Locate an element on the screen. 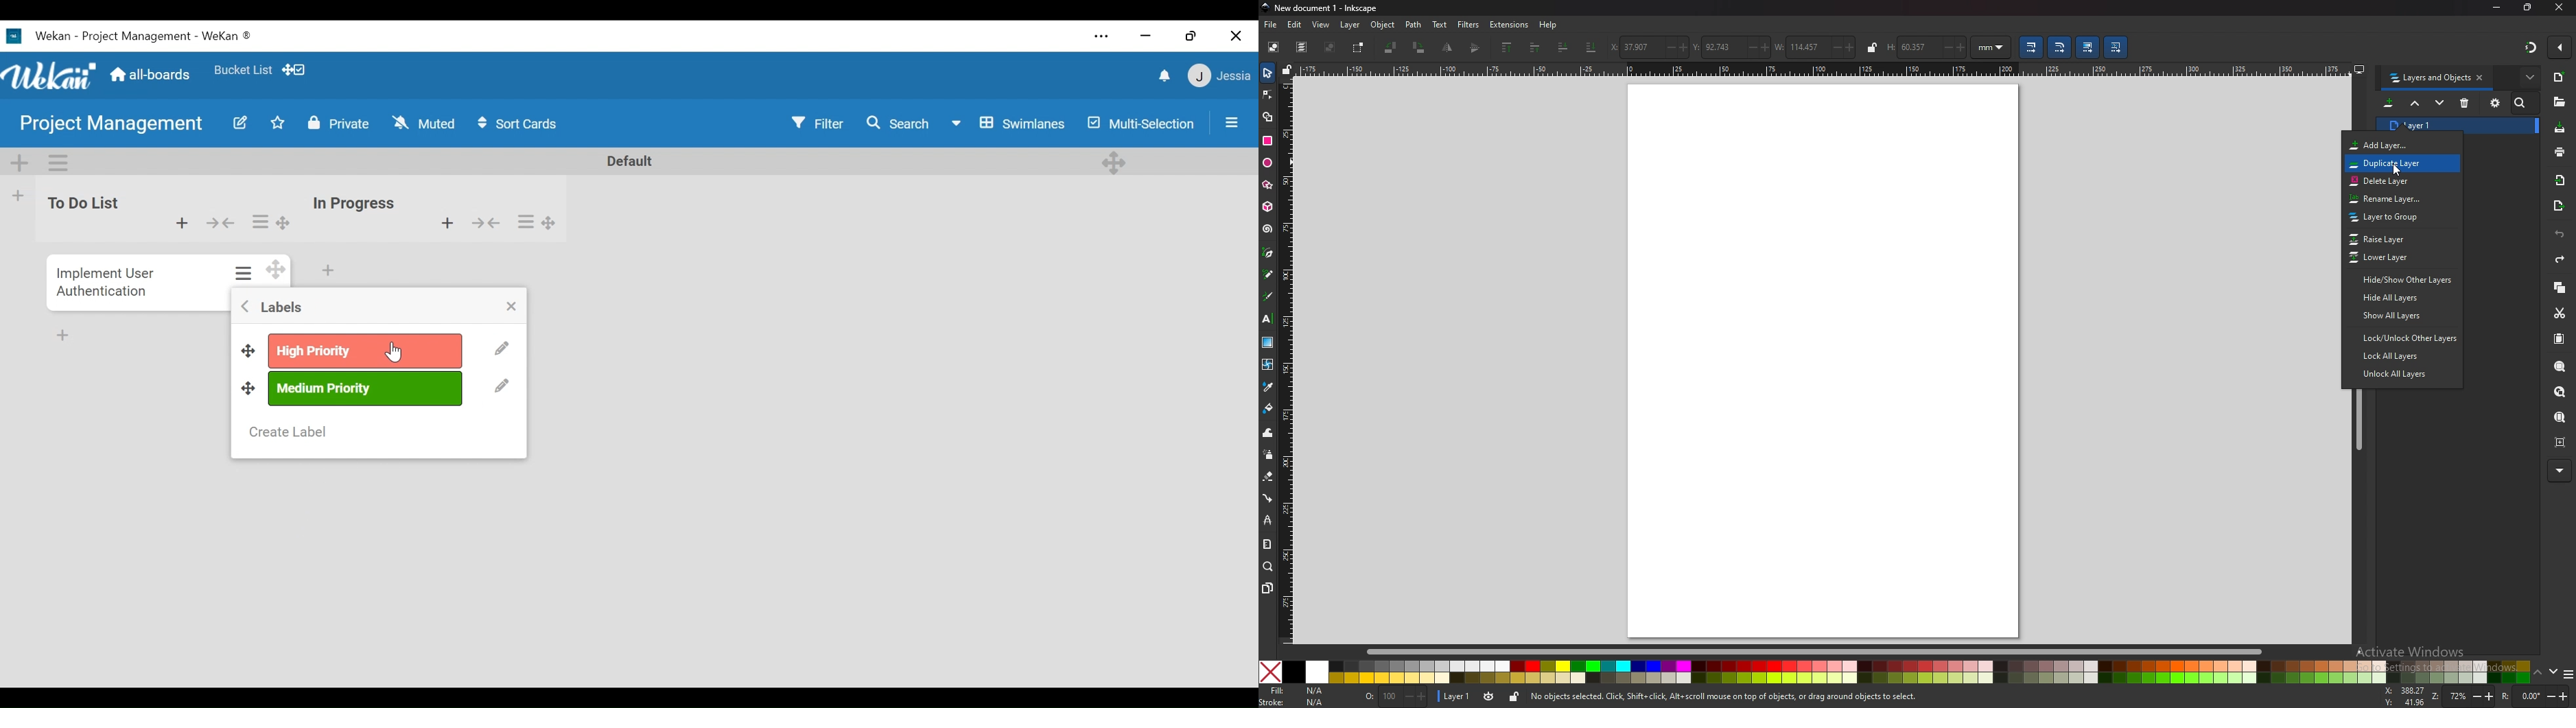 This screenshot has height=728, width=2576. Private is located at coordinates (342, 124).